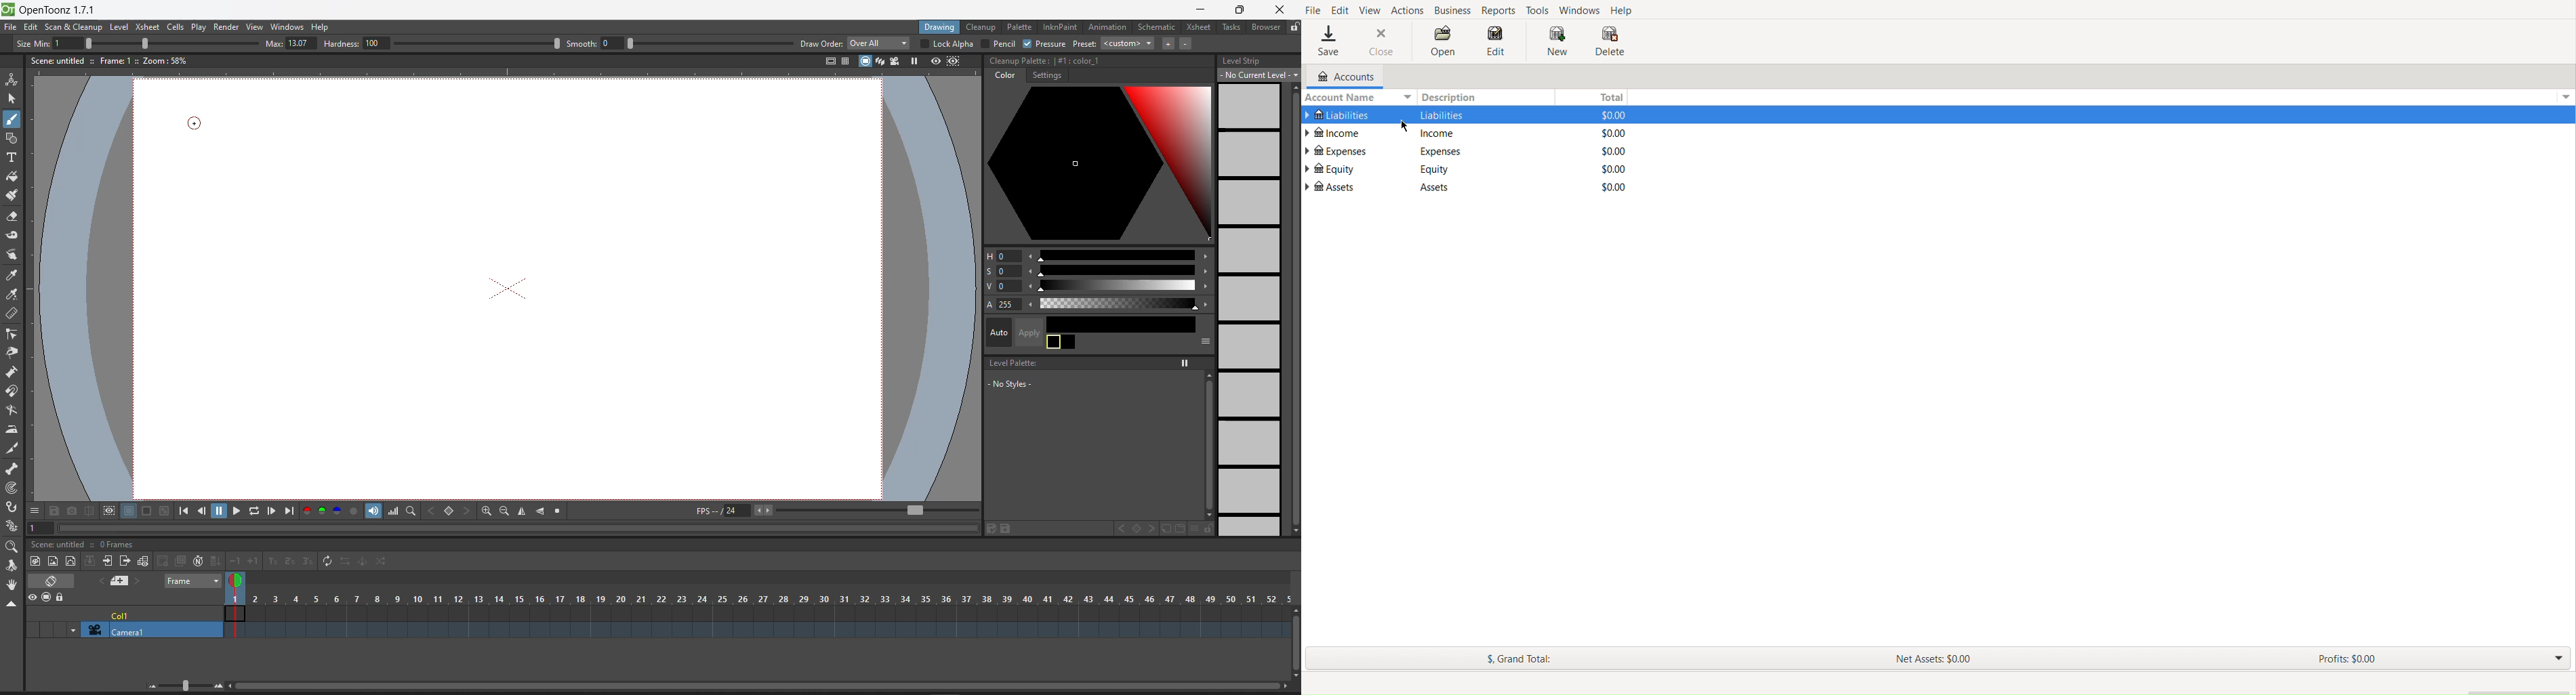 Image resolution: width=2576 pixels, height=700 pixels. What do you see at coordinates (393, 510) in the screenshot?
I see `histogram` at bounding box center [393, 510].